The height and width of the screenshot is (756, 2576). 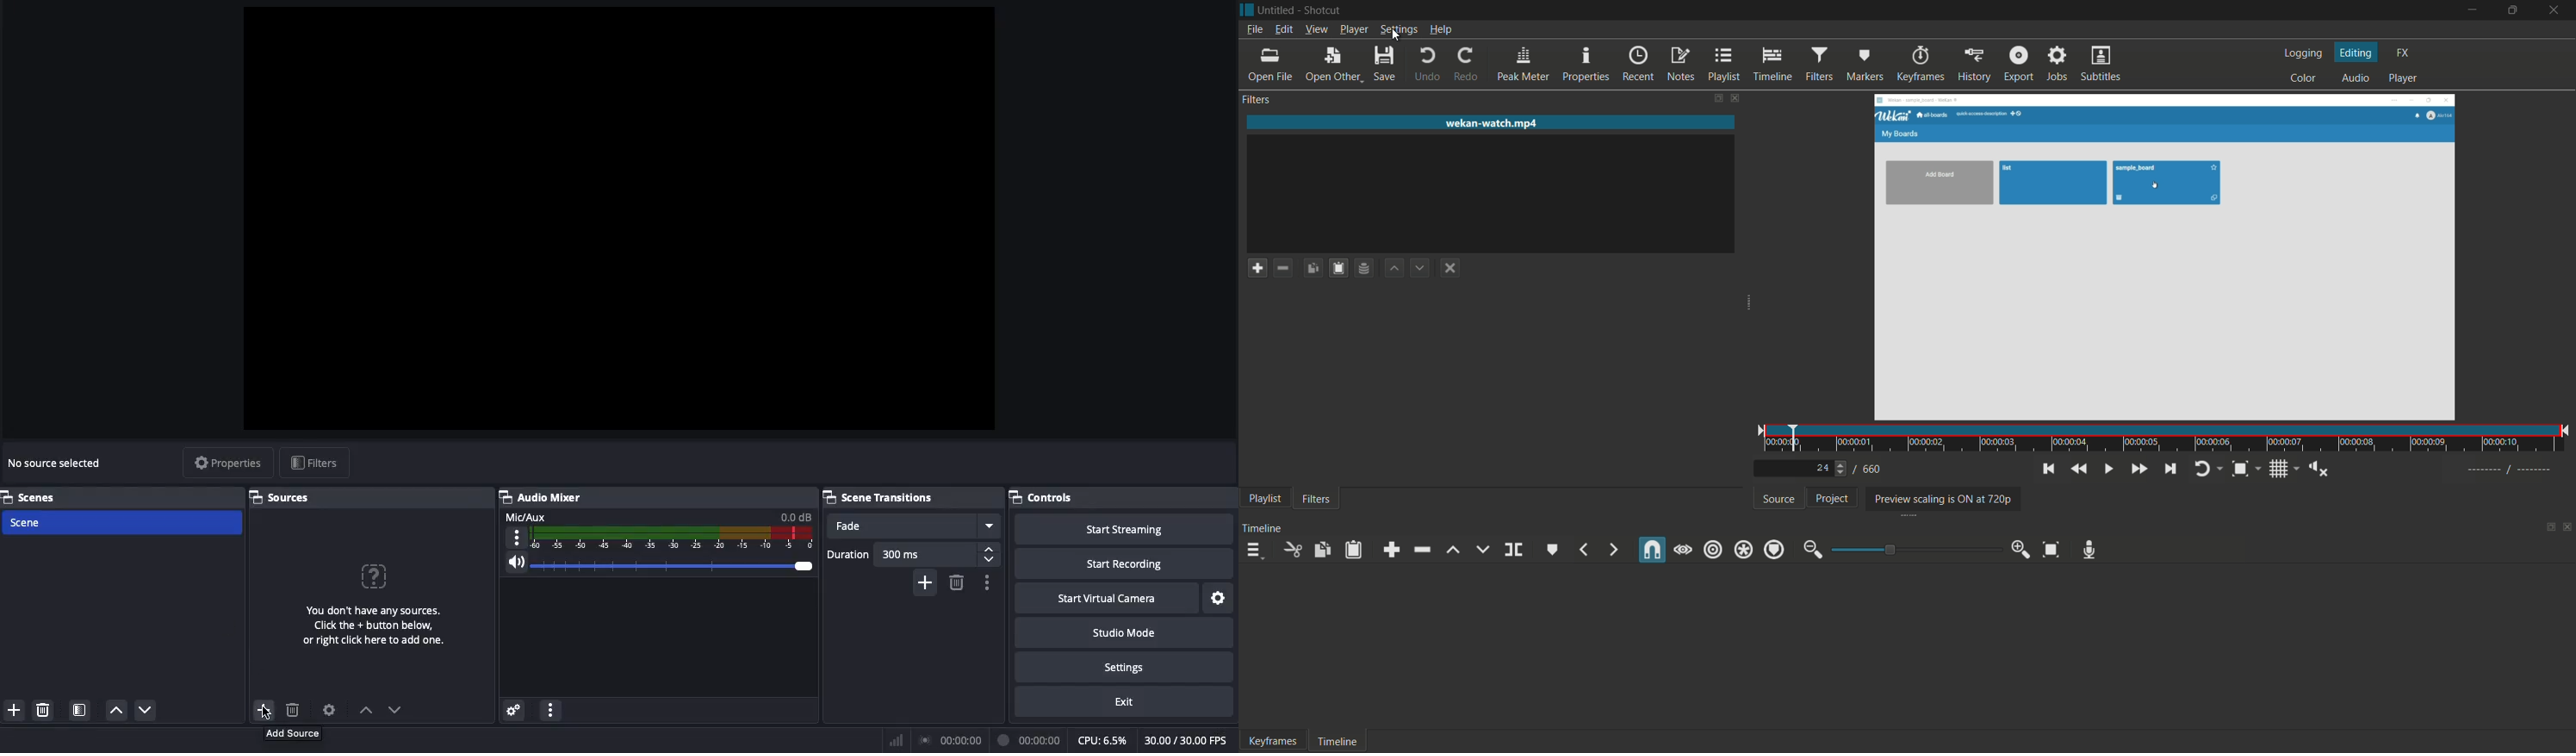 I want to click on timeline, so click(x=1774, y=64).